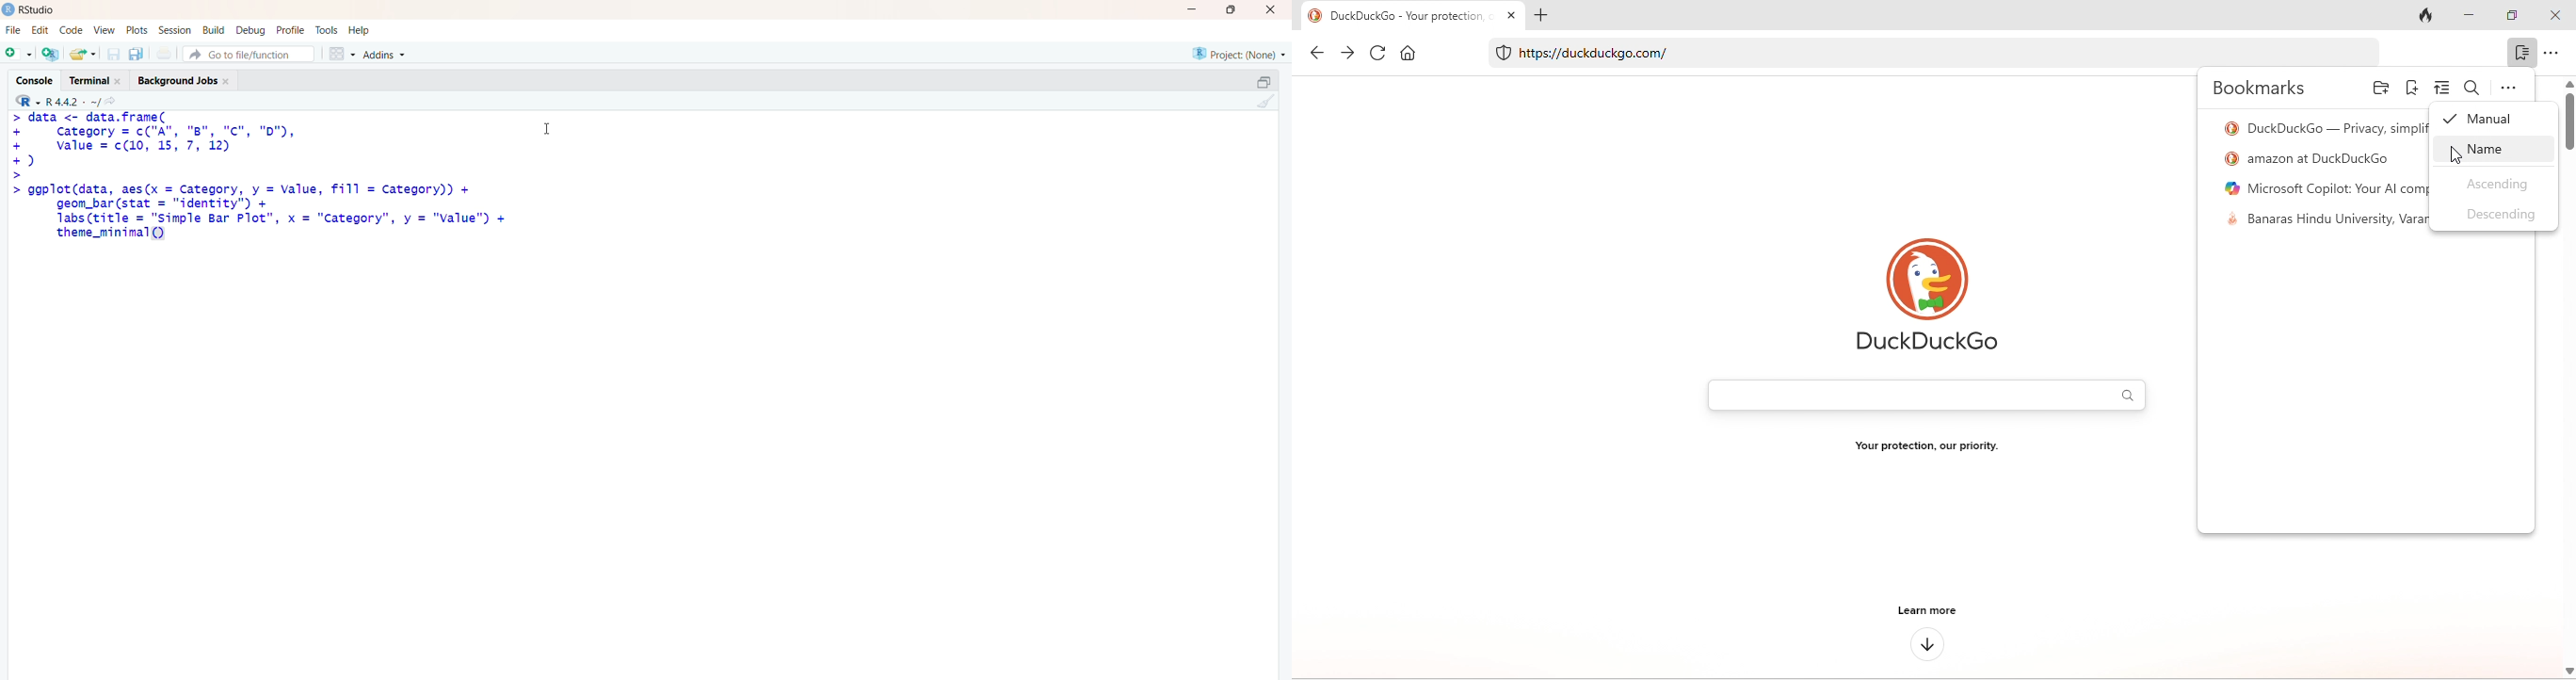 The image size is (2576, 700). What do you see at coordinates (2568, 119) in the screenshot?
I see `vertical scroll bar` at bounding box center [2568, 119].